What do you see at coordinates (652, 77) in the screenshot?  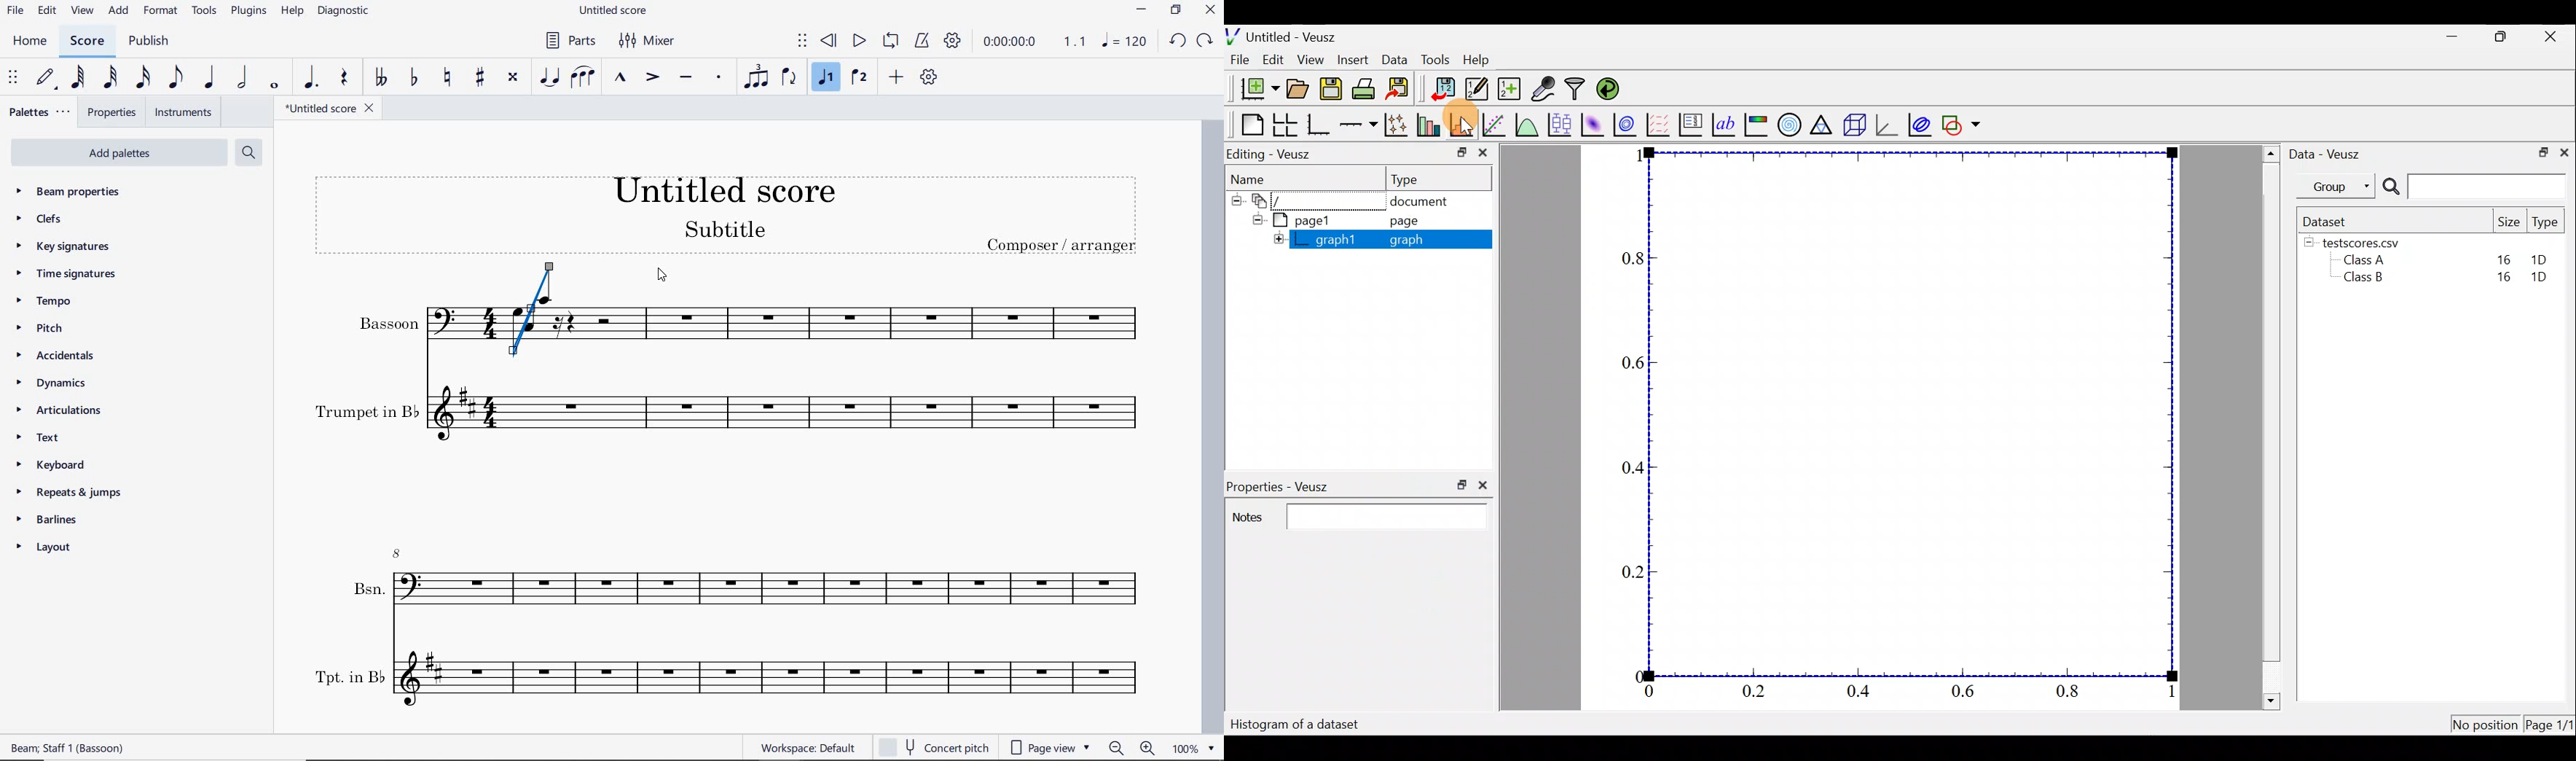 I see `accent` at bounding box center [652, 77].